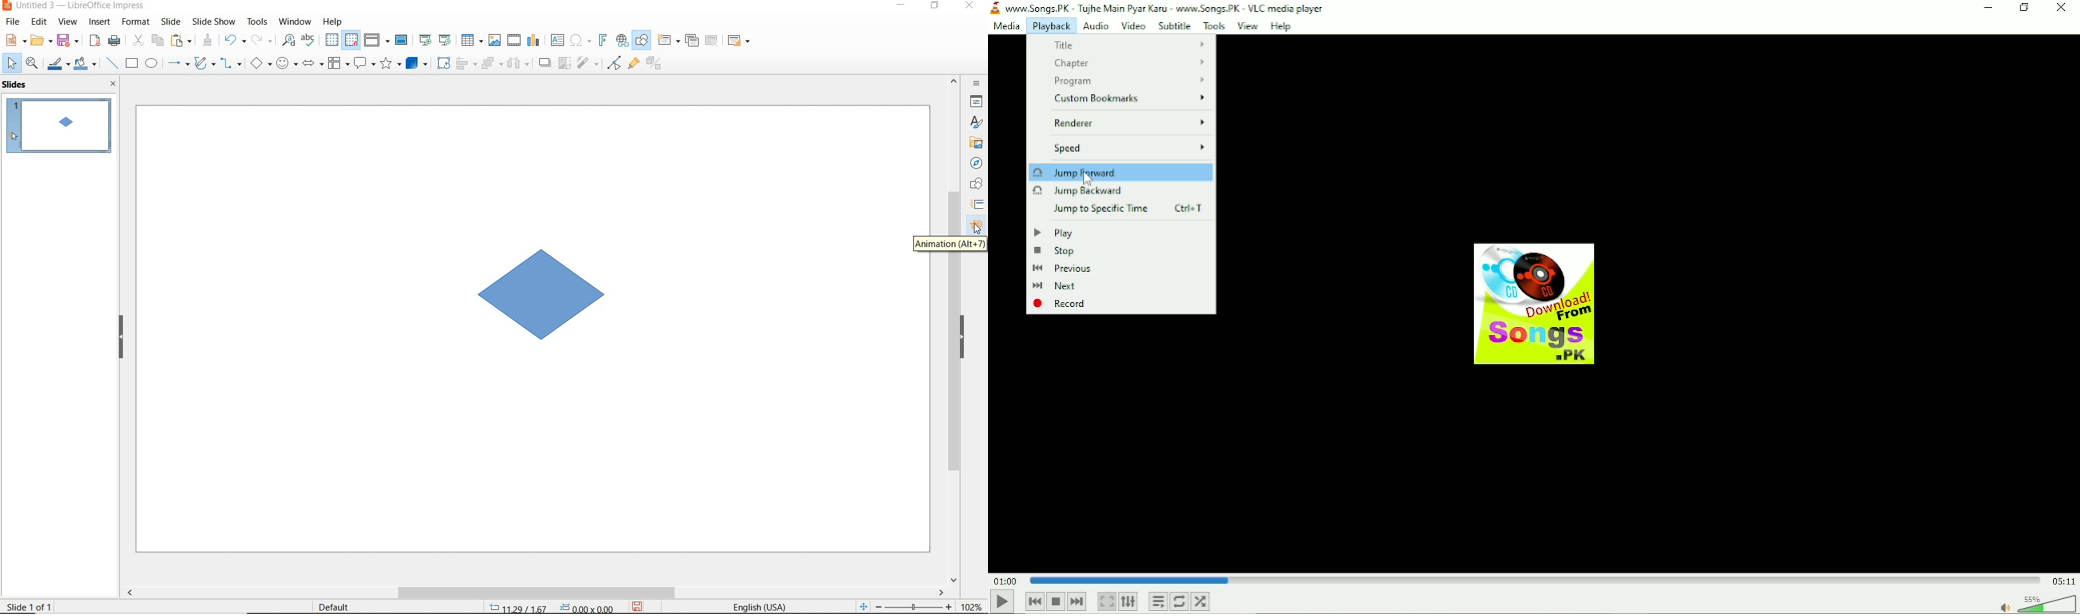 Image resolution: width=2100 pixels, height=616 pixels. I want to click on lines and arrows, so click(178, 64).